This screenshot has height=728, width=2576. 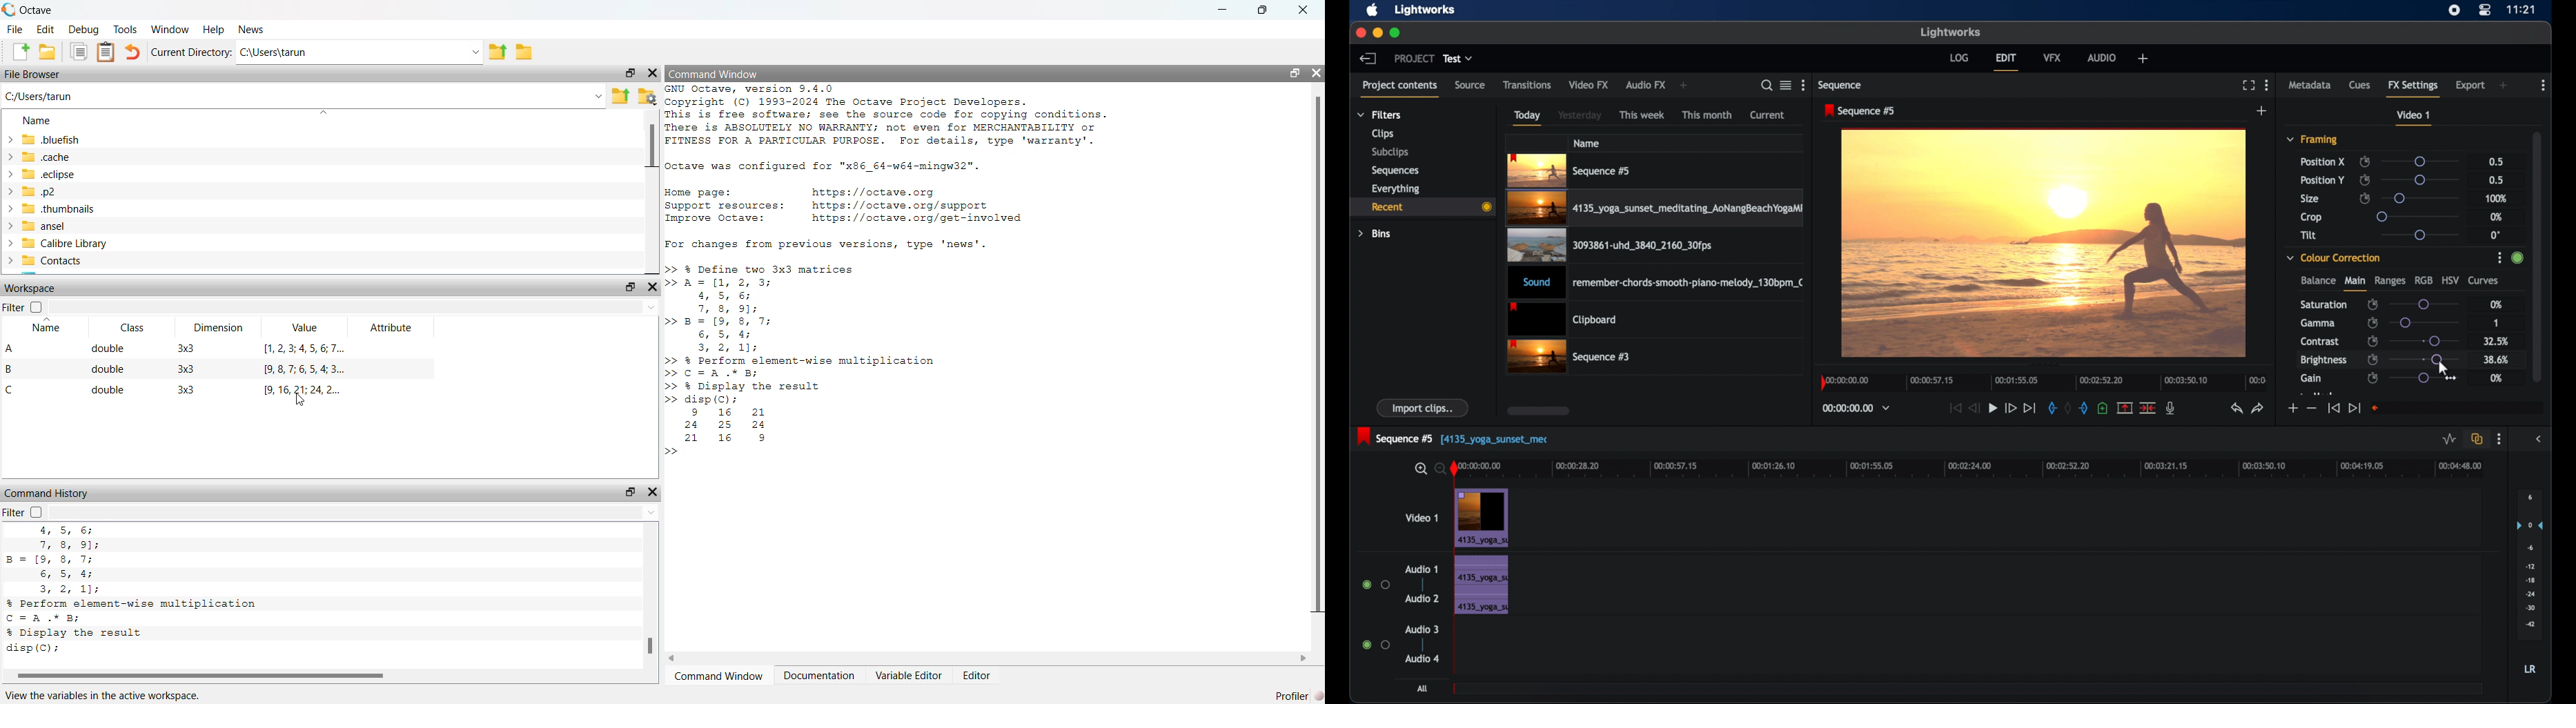 I want to click on search, so click(x=1763, y=85).